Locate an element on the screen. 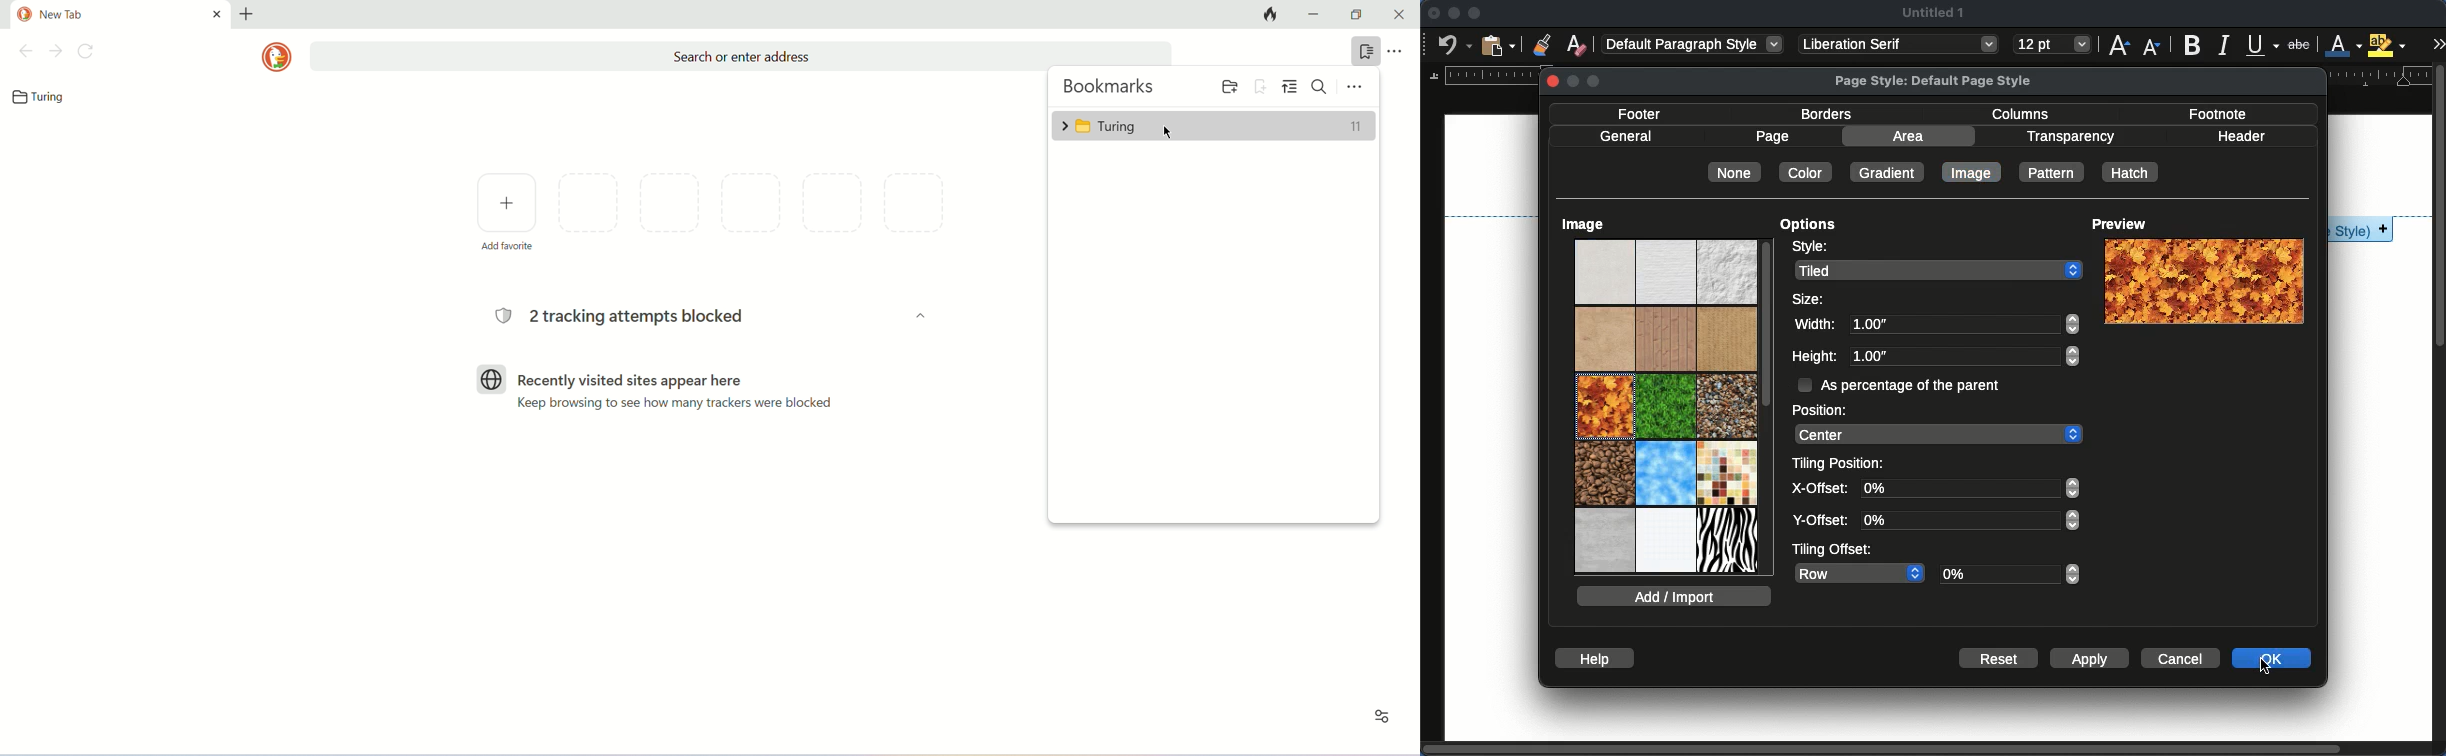 This screenshot has width=2464, height=756. none is located at coordinates (1737, 171).